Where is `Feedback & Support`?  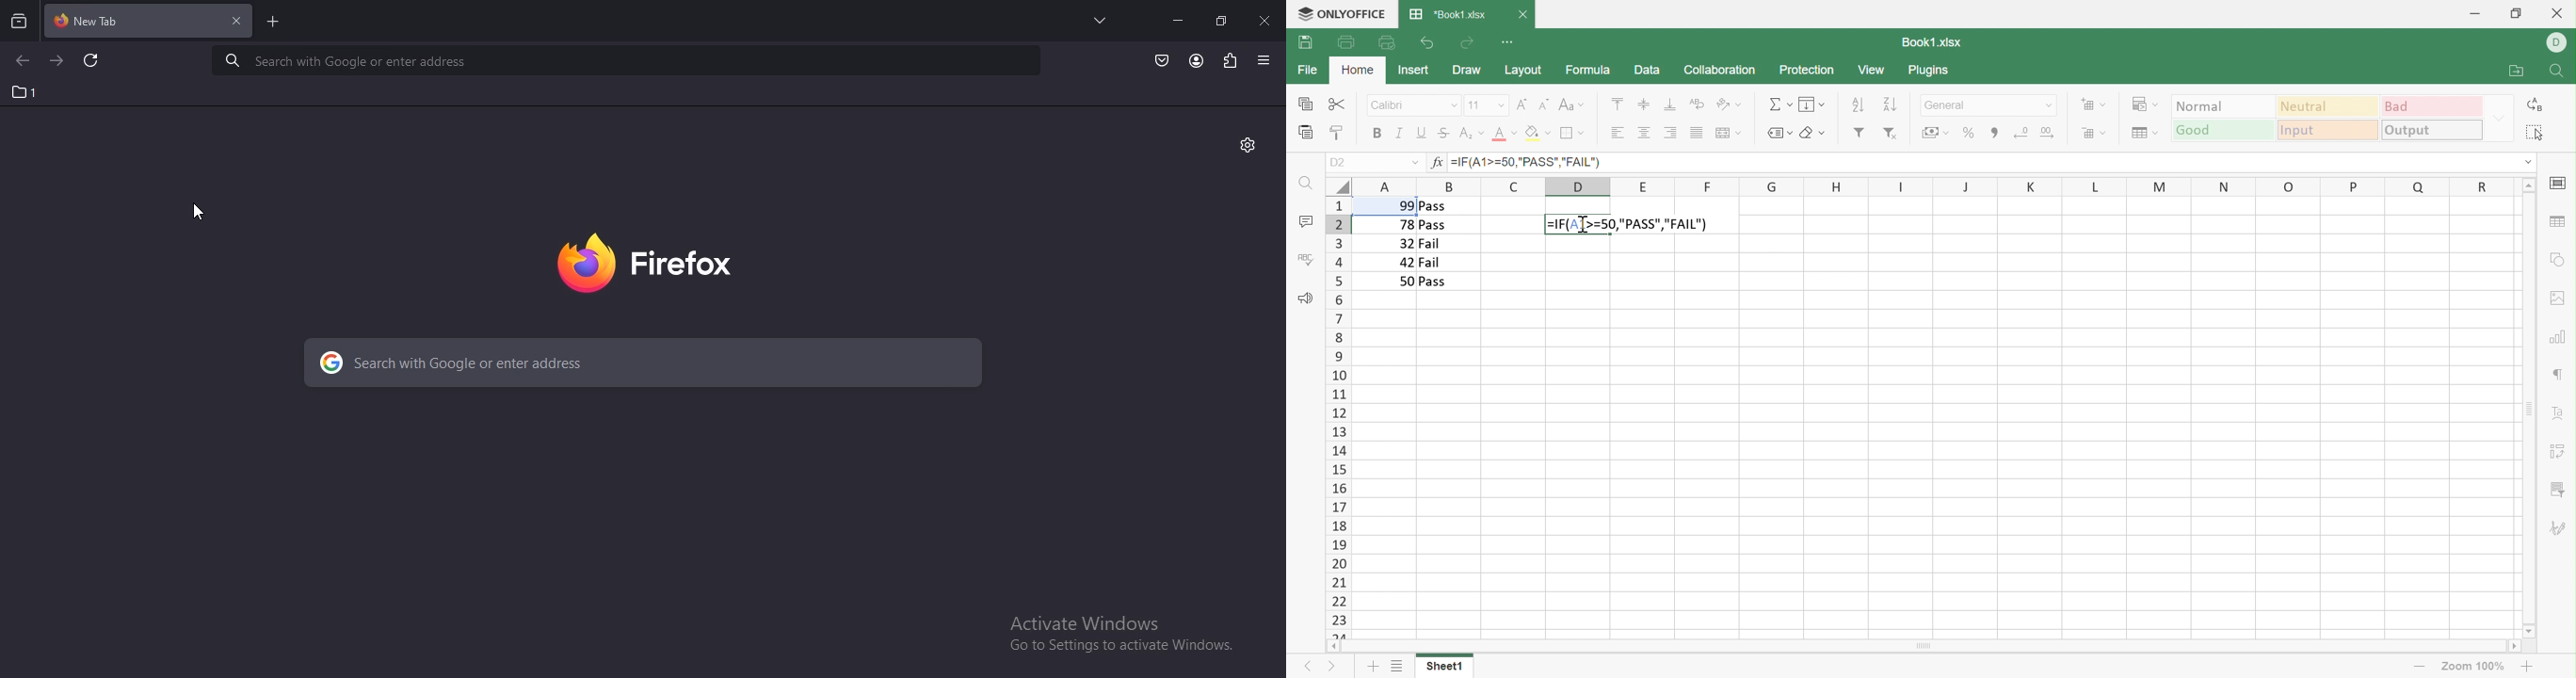
Feedback & Support is located at coordinates (1304, 297).